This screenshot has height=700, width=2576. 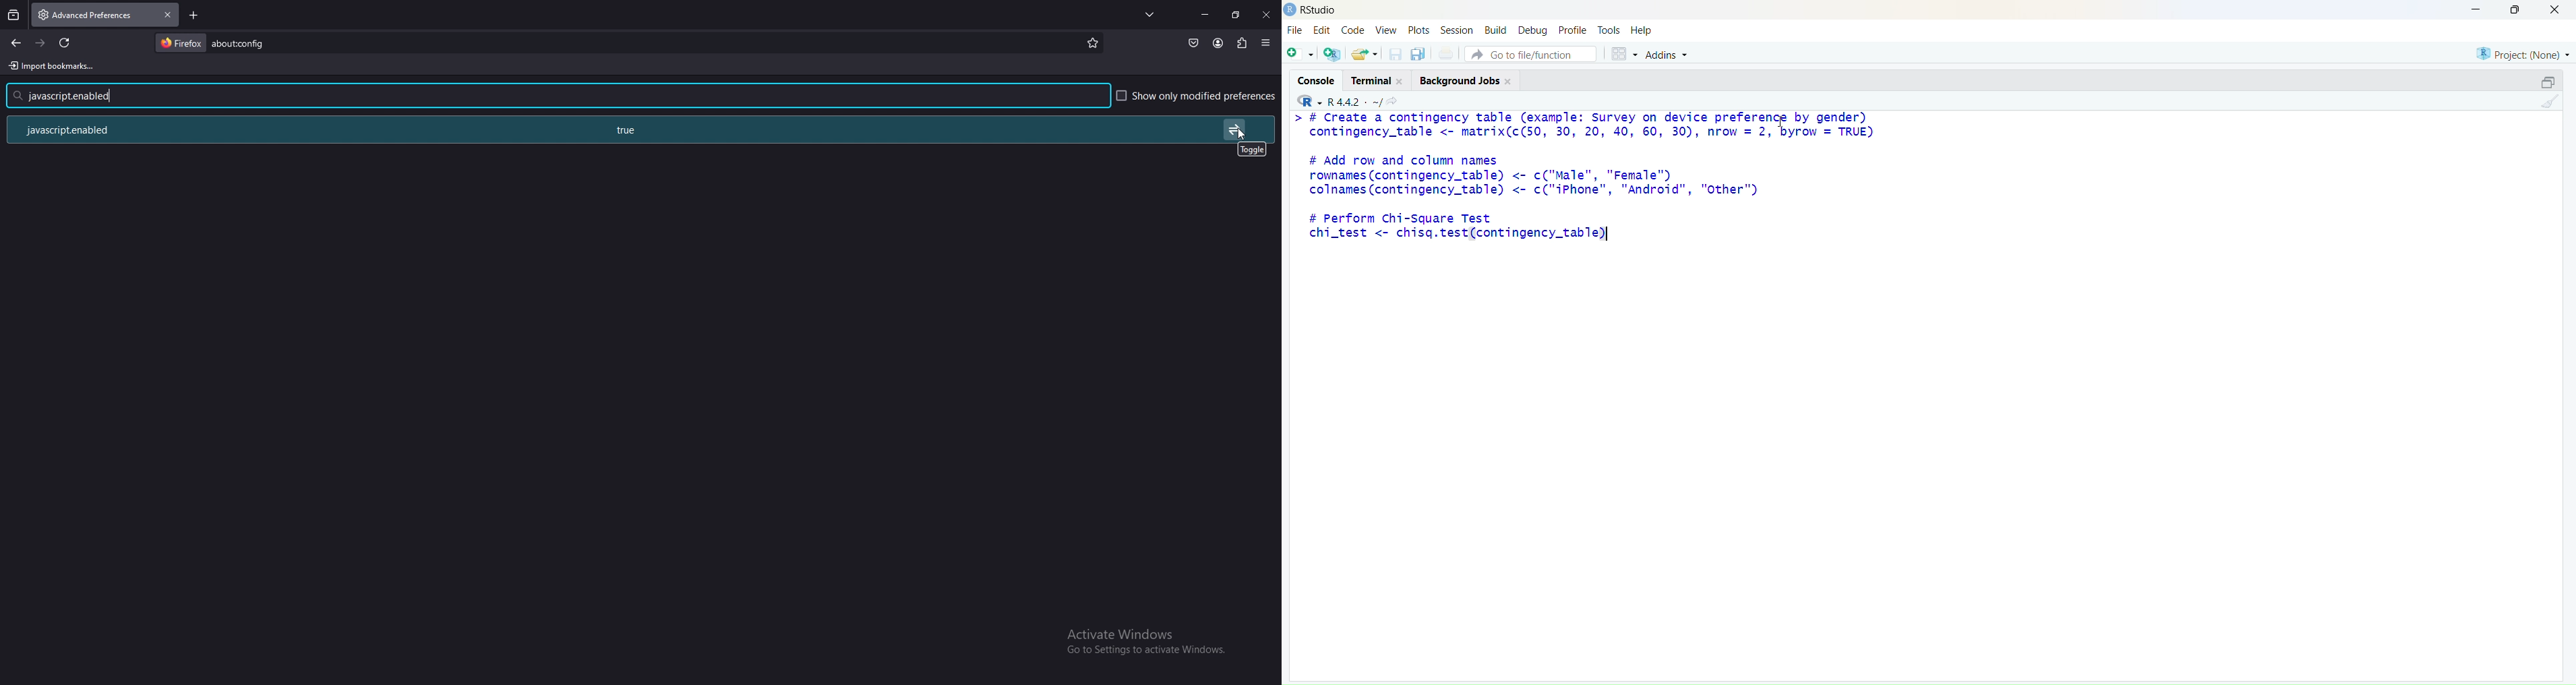 I want to click on Background jobs, so click(x=1460, y=82).